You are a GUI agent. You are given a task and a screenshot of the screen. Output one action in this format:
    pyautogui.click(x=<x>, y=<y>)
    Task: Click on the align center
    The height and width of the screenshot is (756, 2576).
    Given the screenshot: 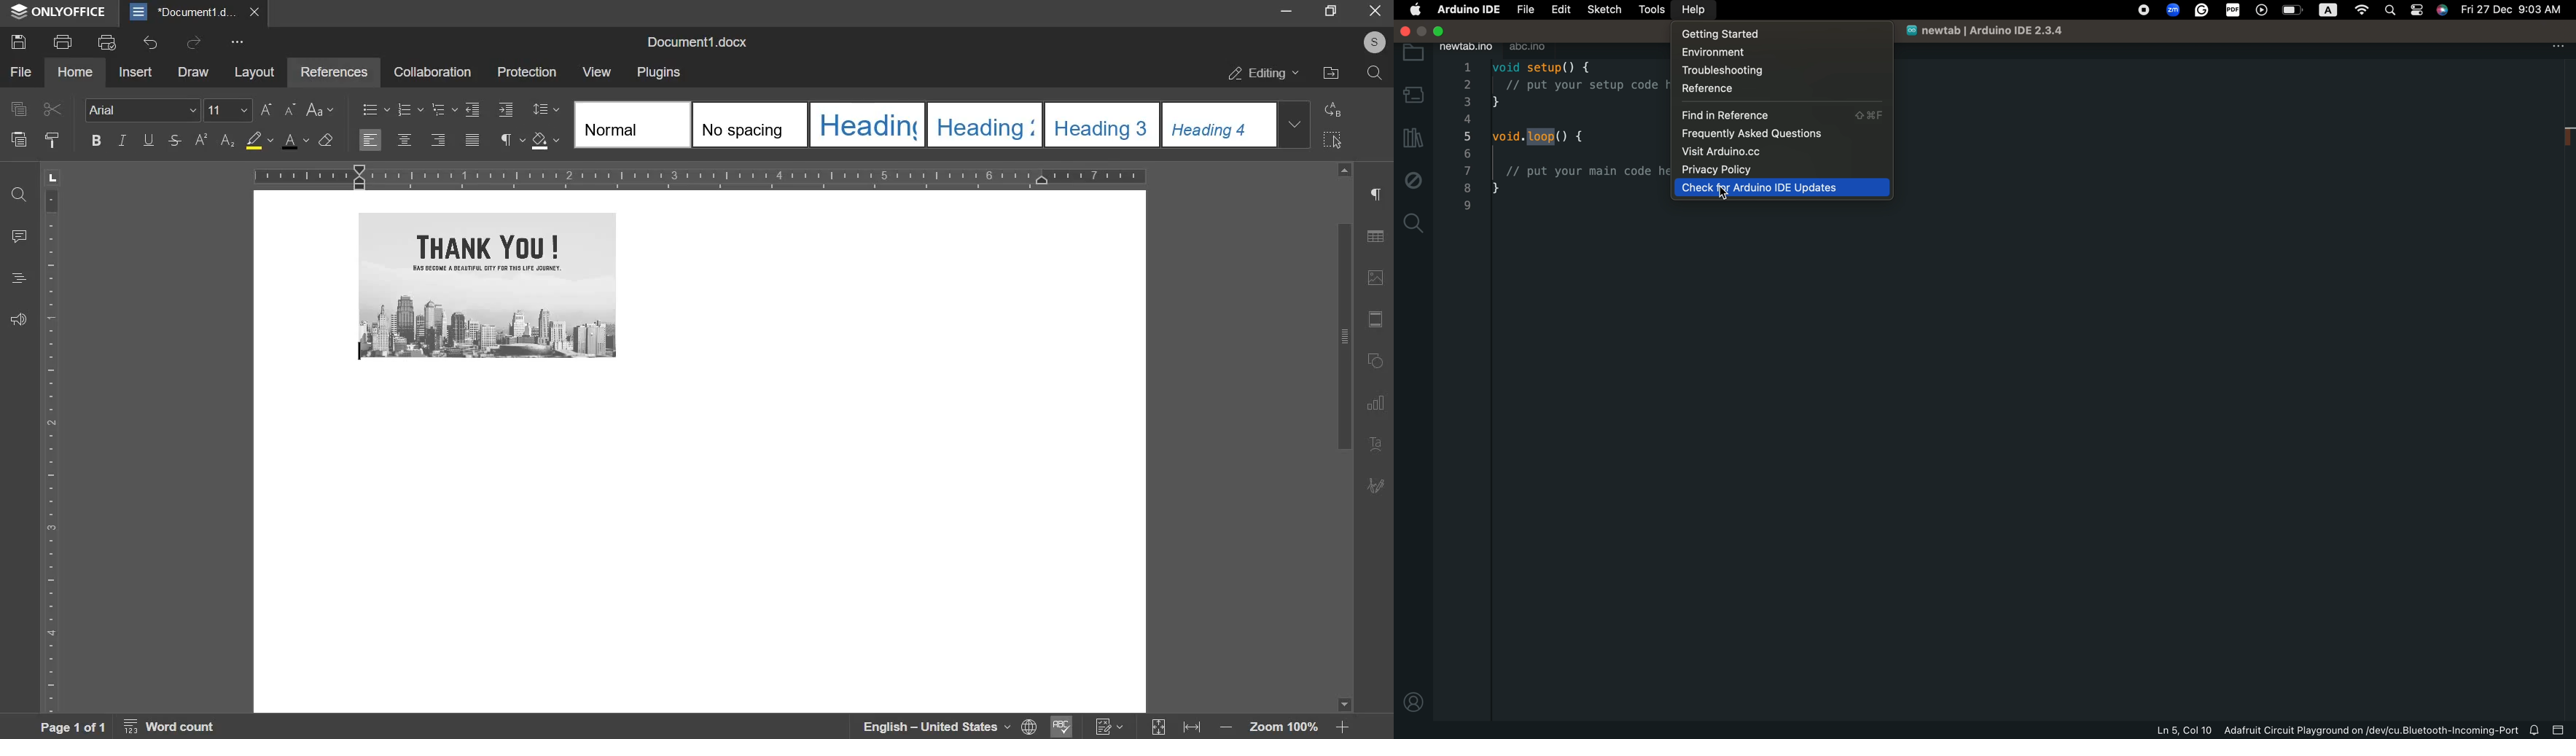 What is the action you would take?
    pyautogui.click(x=403, y=139)
    